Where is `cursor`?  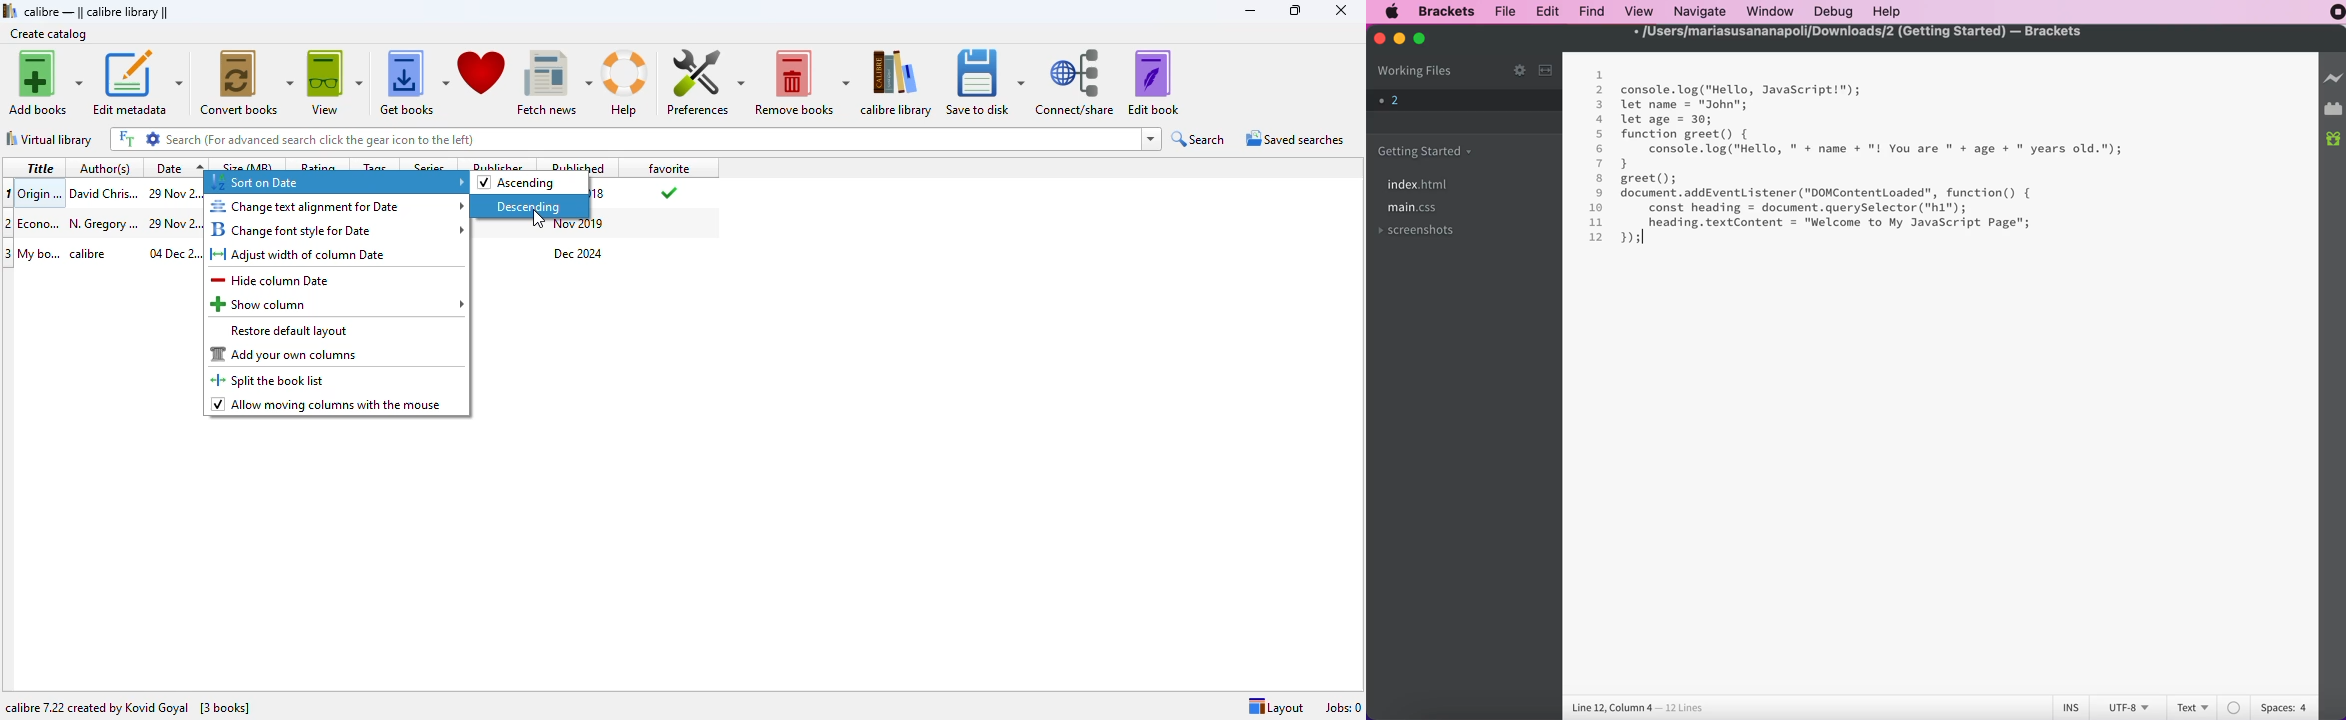 cursor is located at coordinates (537, 220).